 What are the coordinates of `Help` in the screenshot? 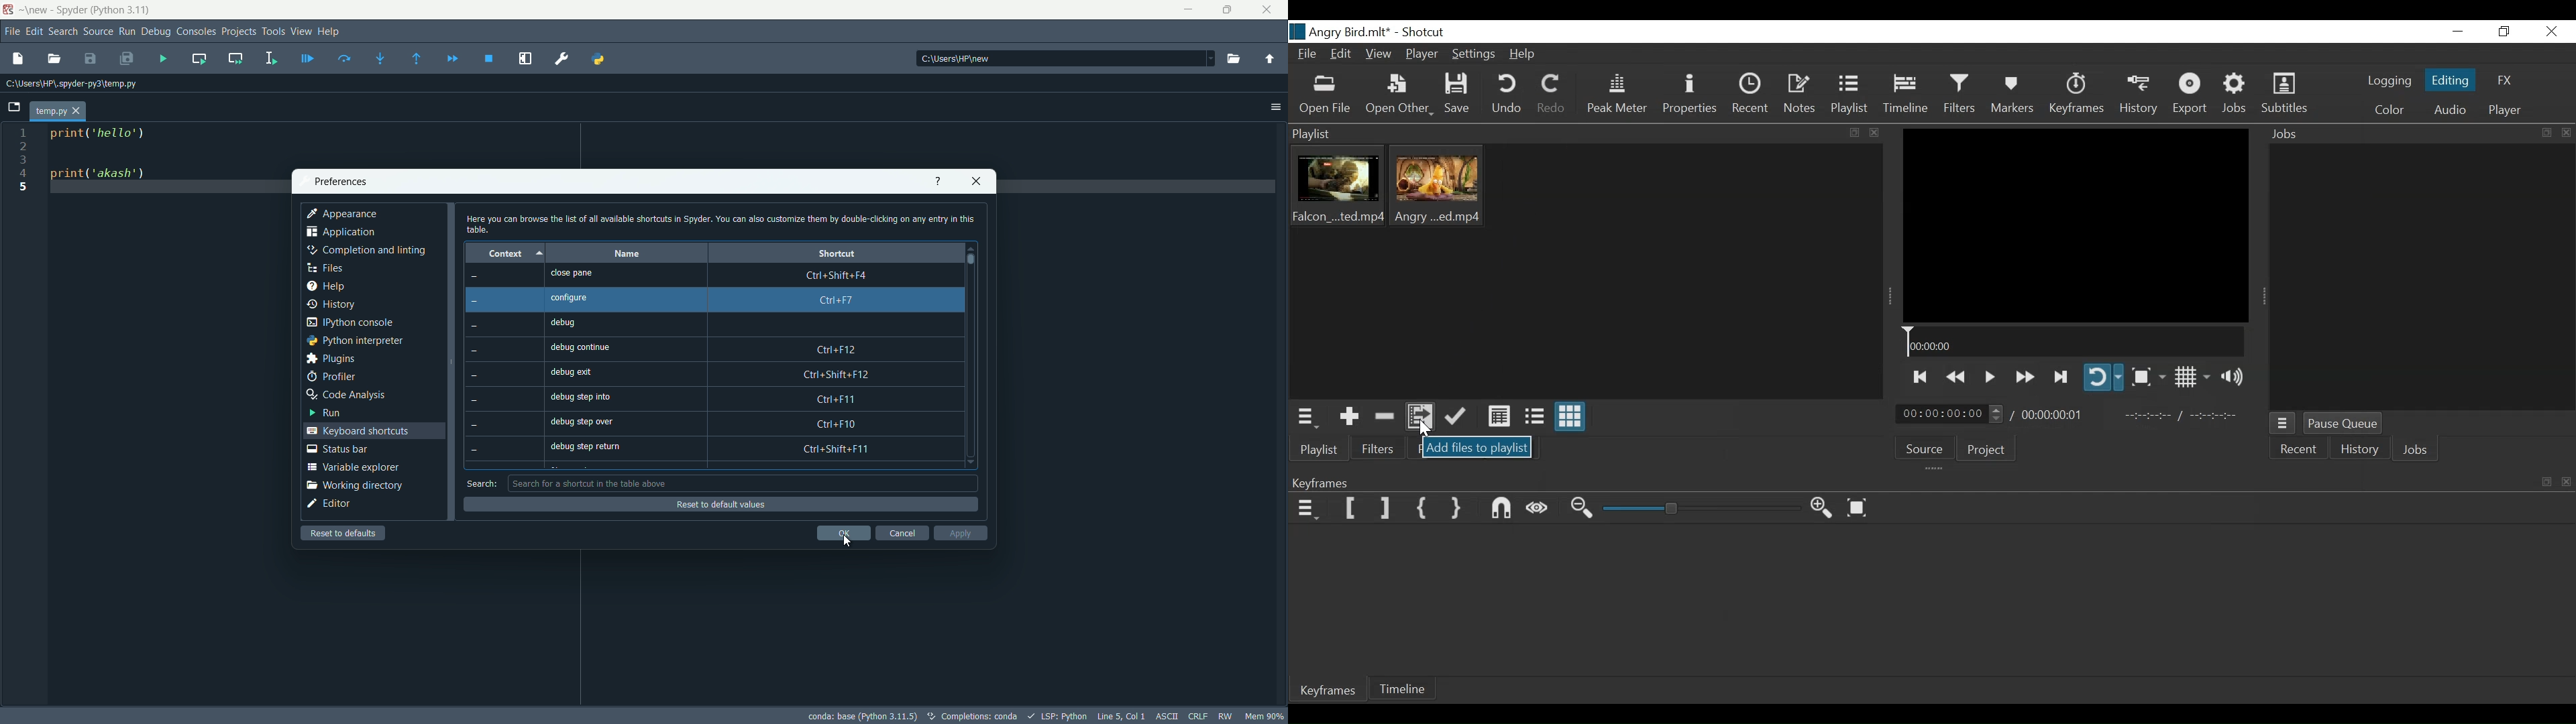 It's located at (1523, 55).